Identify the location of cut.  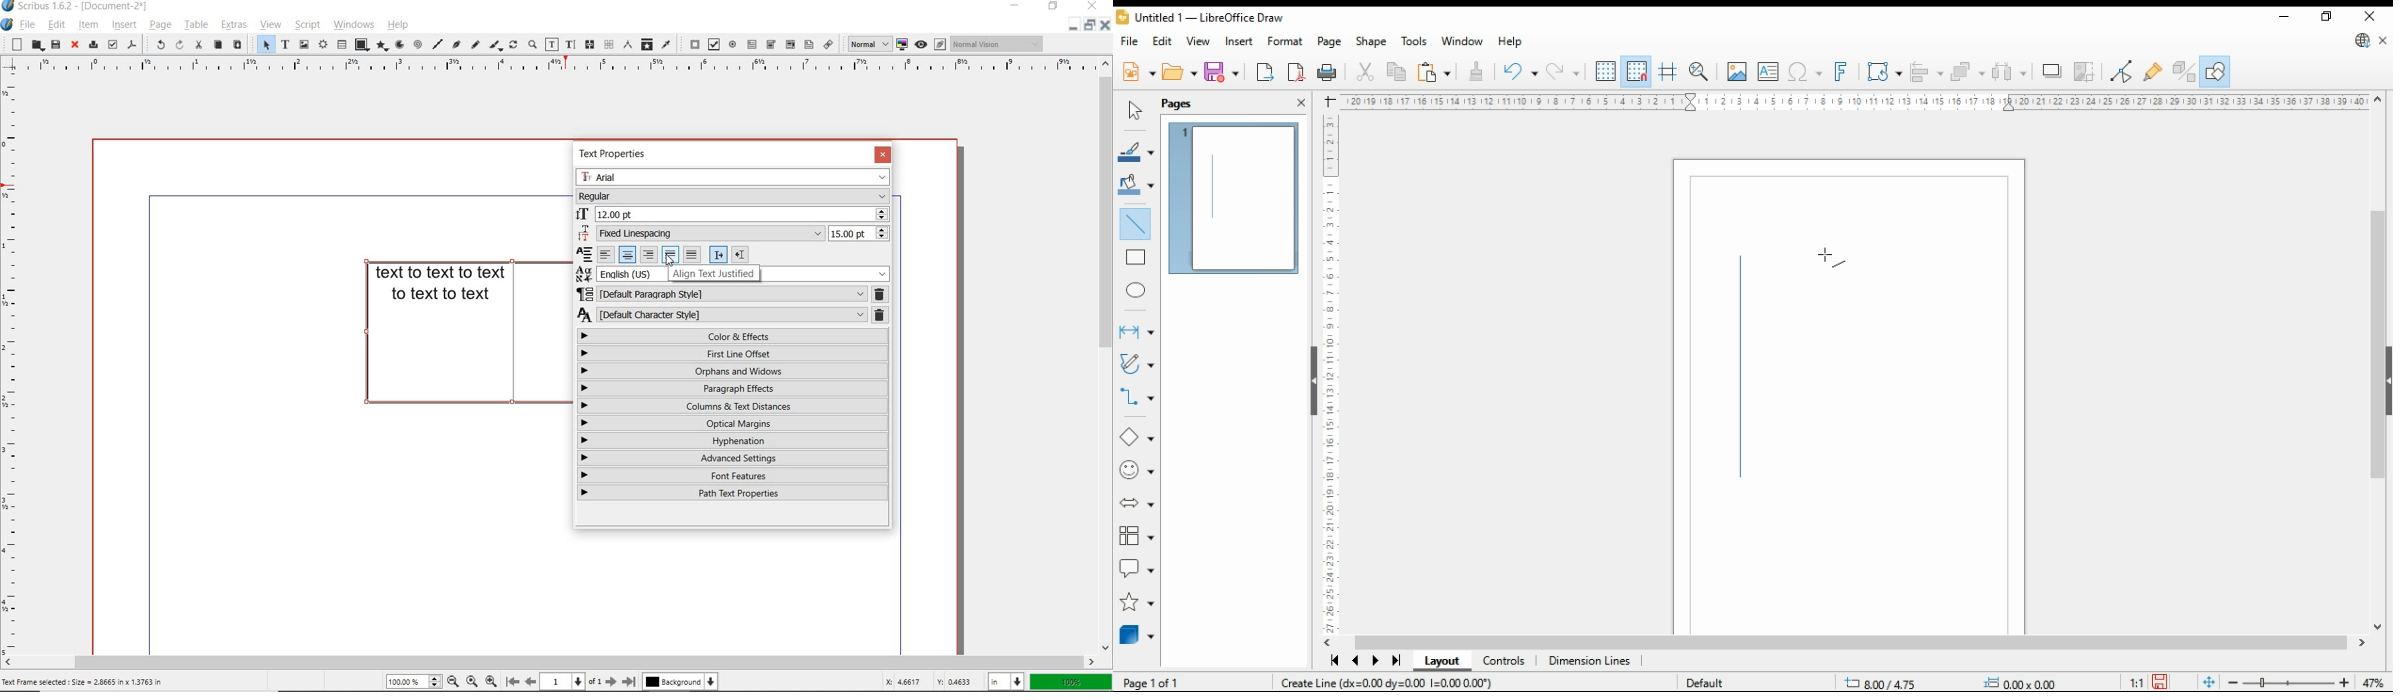
(1367, 72).